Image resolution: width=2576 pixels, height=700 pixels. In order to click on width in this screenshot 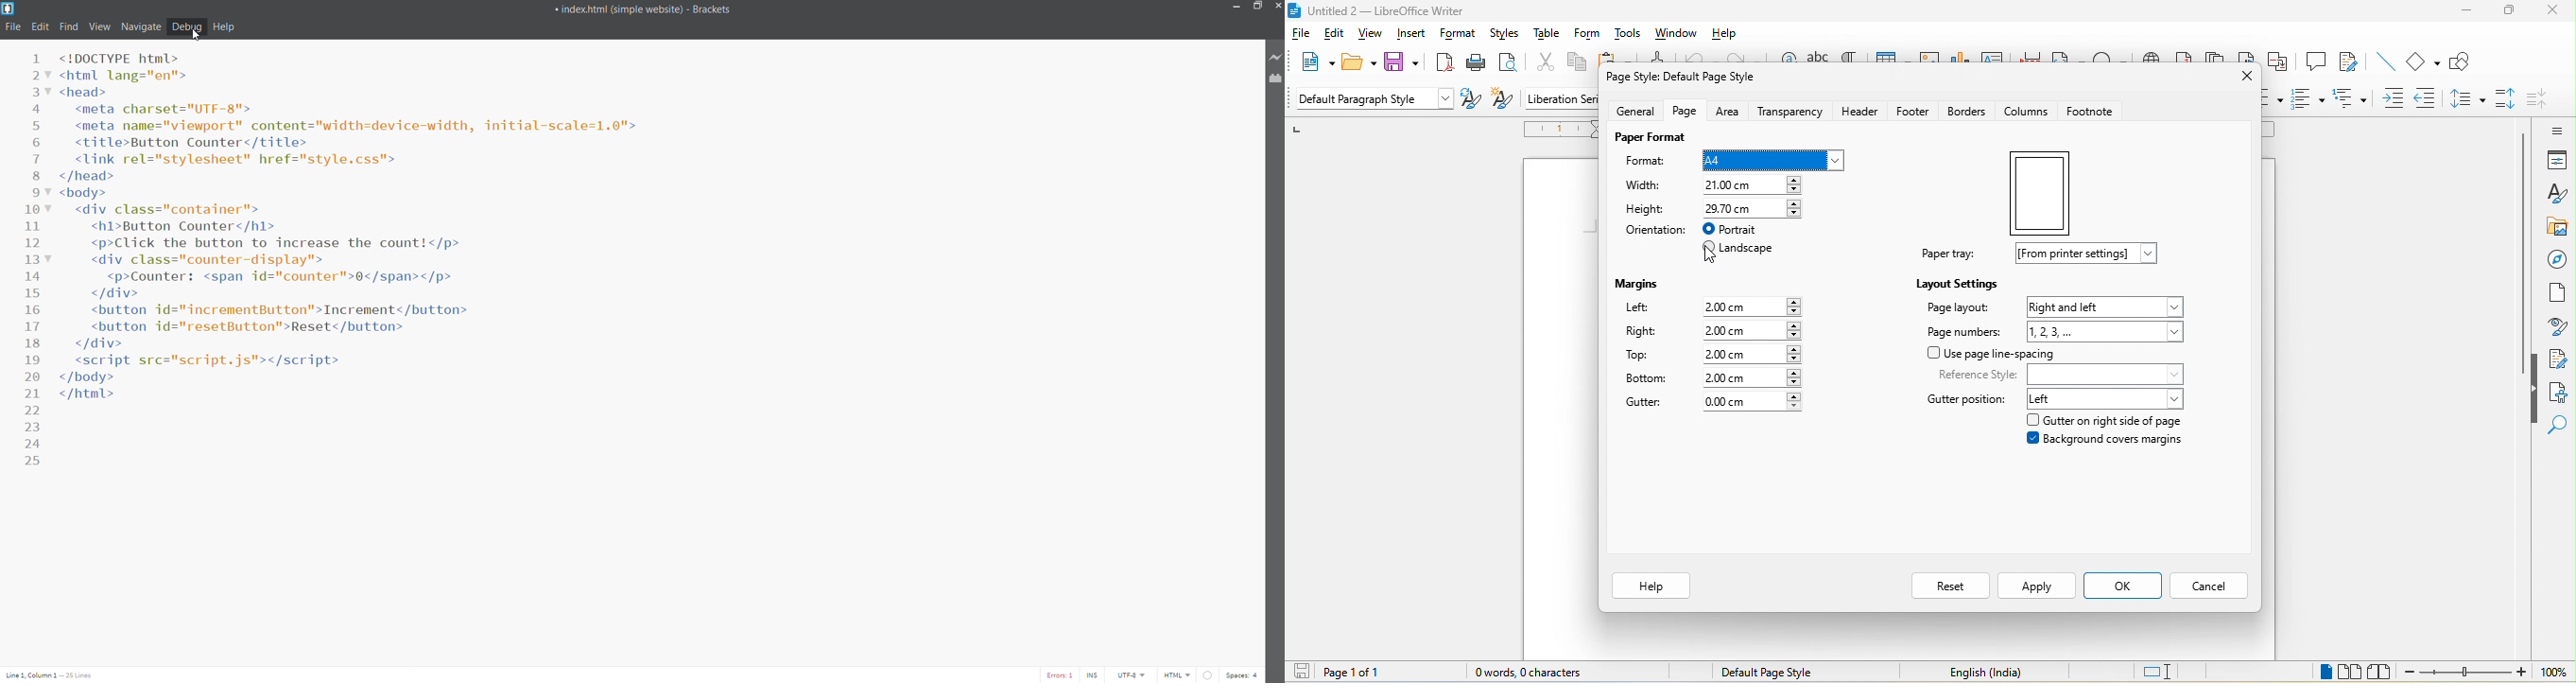, I will do `click(1650, 187)`.